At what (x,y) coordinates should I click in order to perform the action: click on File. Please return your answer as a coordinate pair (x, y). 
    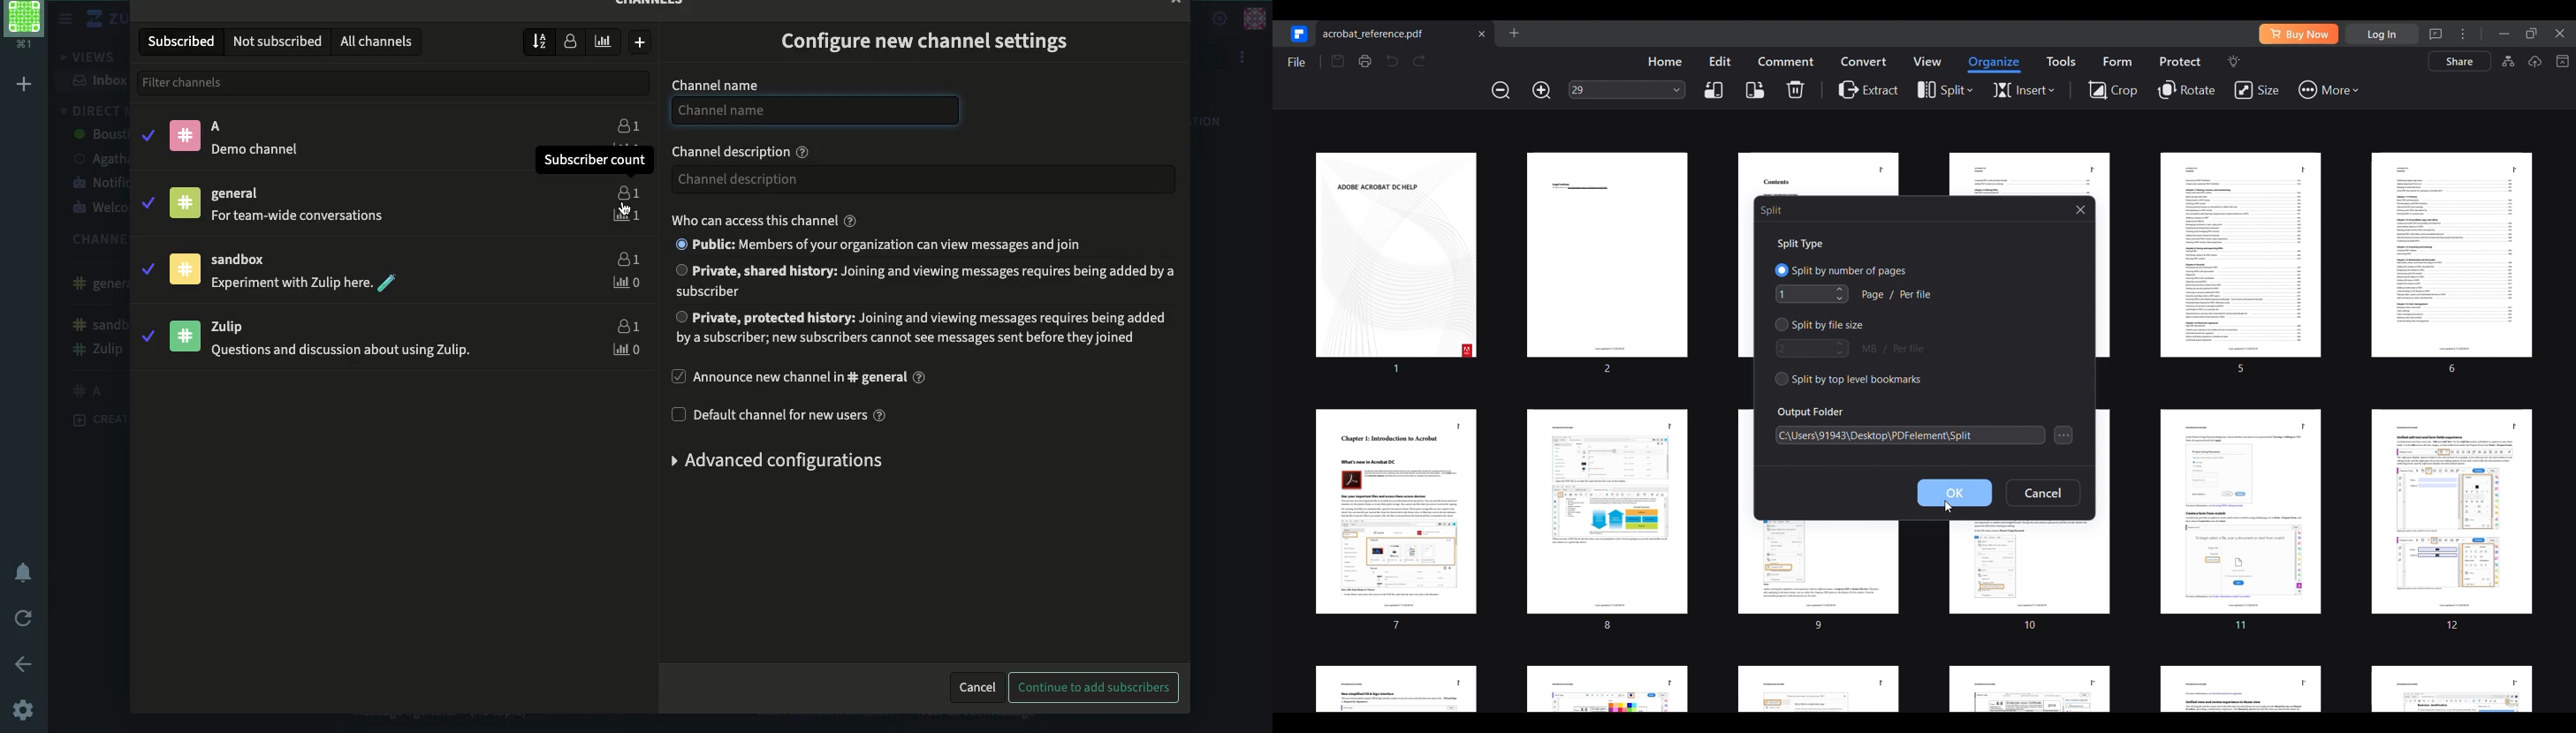
    Looking at the image, I should click on (1296, 62).